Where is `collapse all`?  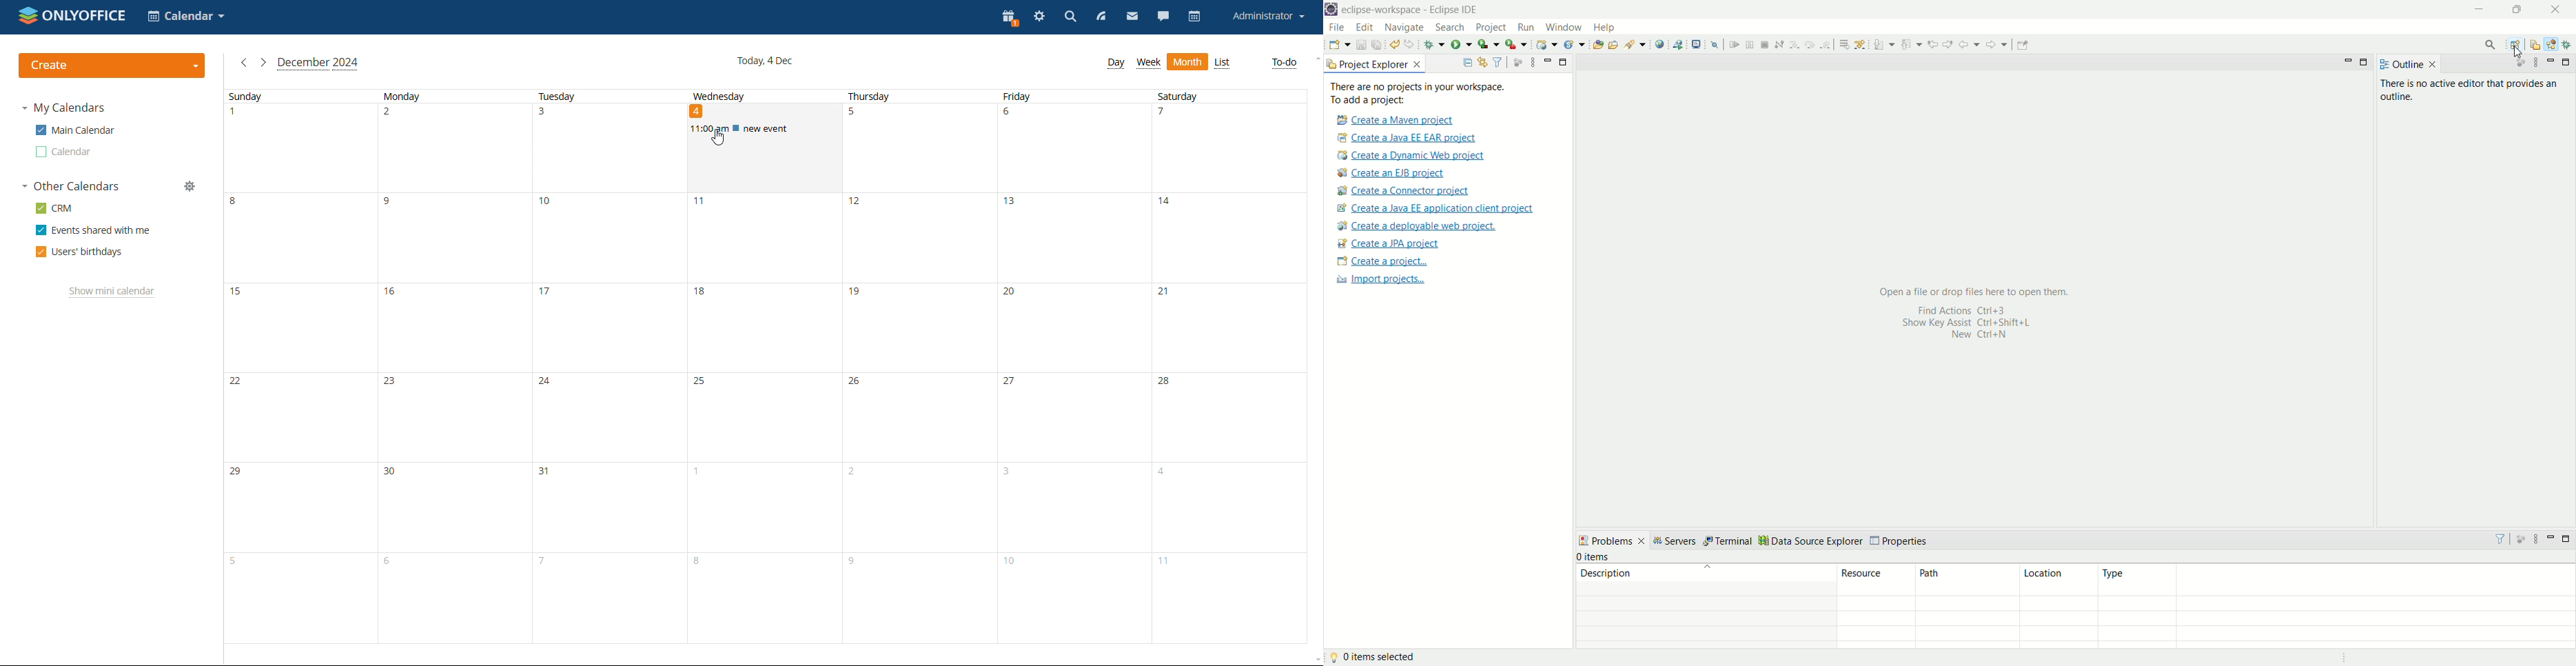
collapse all is located at coordinates (1466, 62).